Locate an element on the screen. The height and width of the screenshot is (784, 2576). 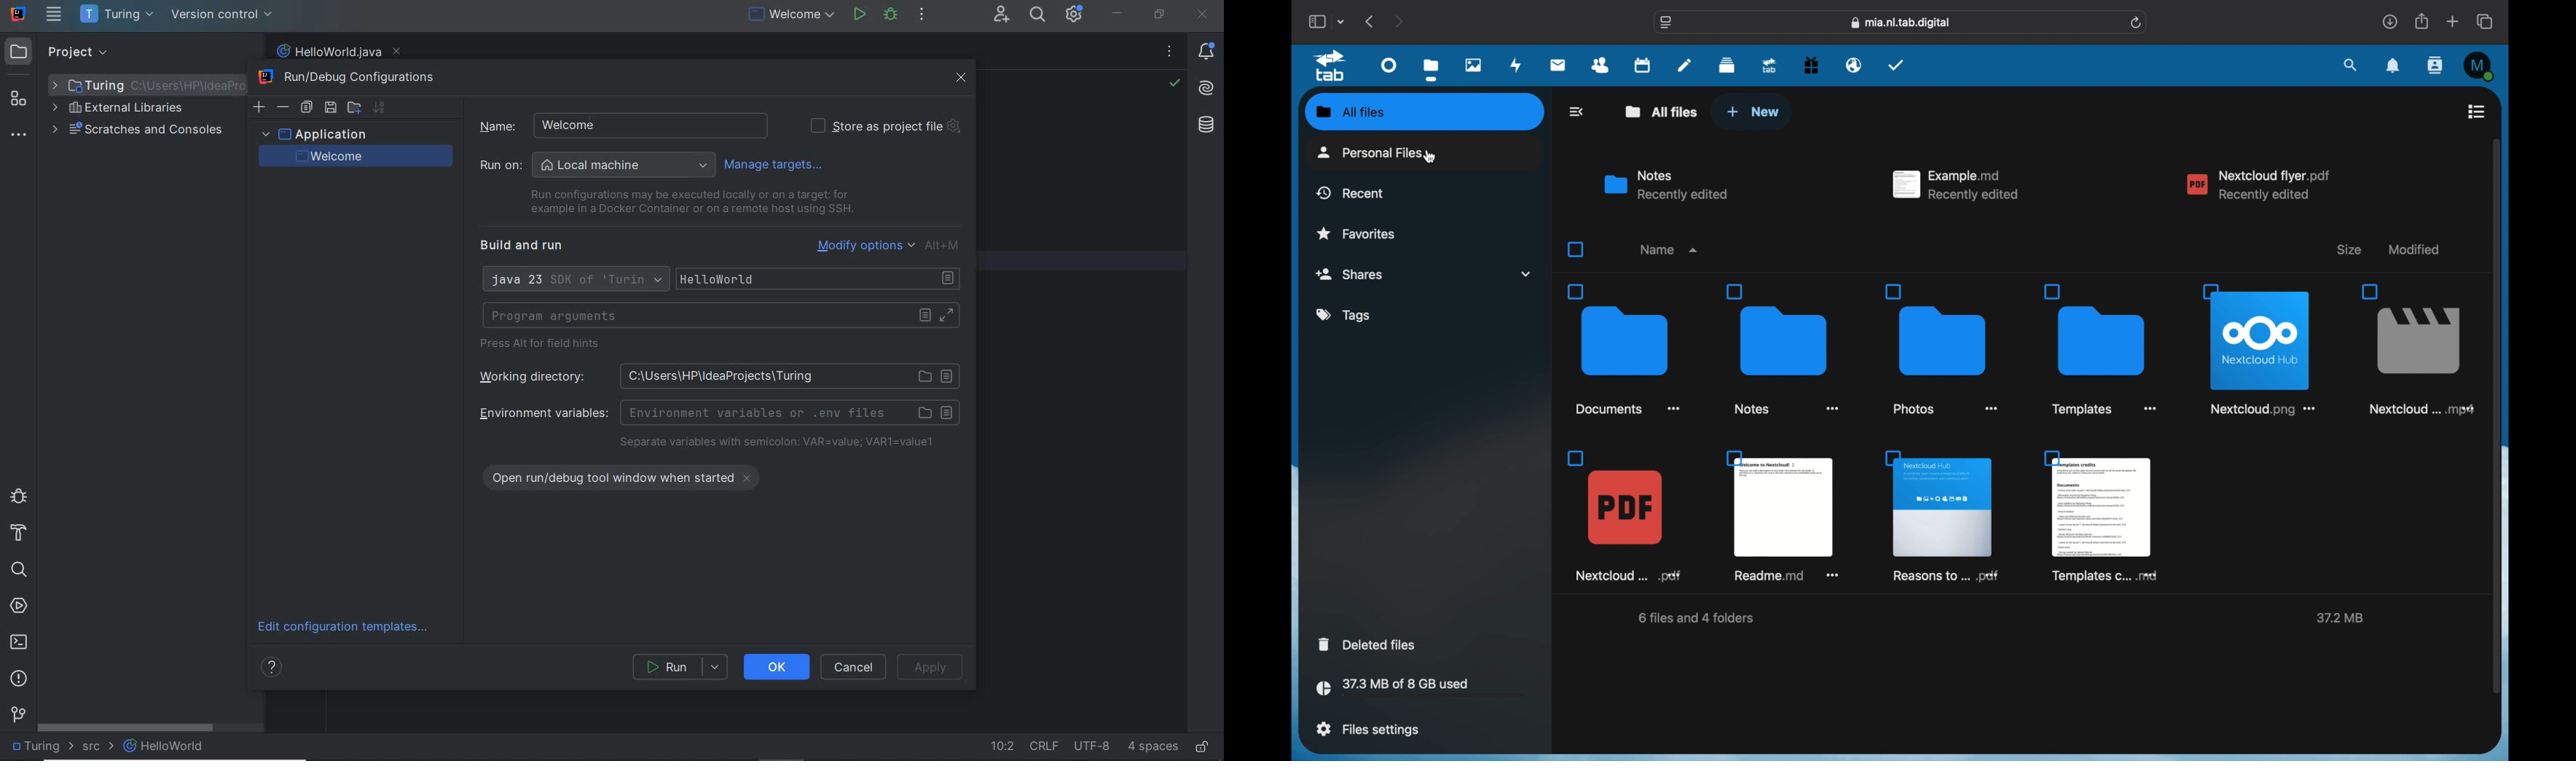
shares is located at coordinates (1424, 274).